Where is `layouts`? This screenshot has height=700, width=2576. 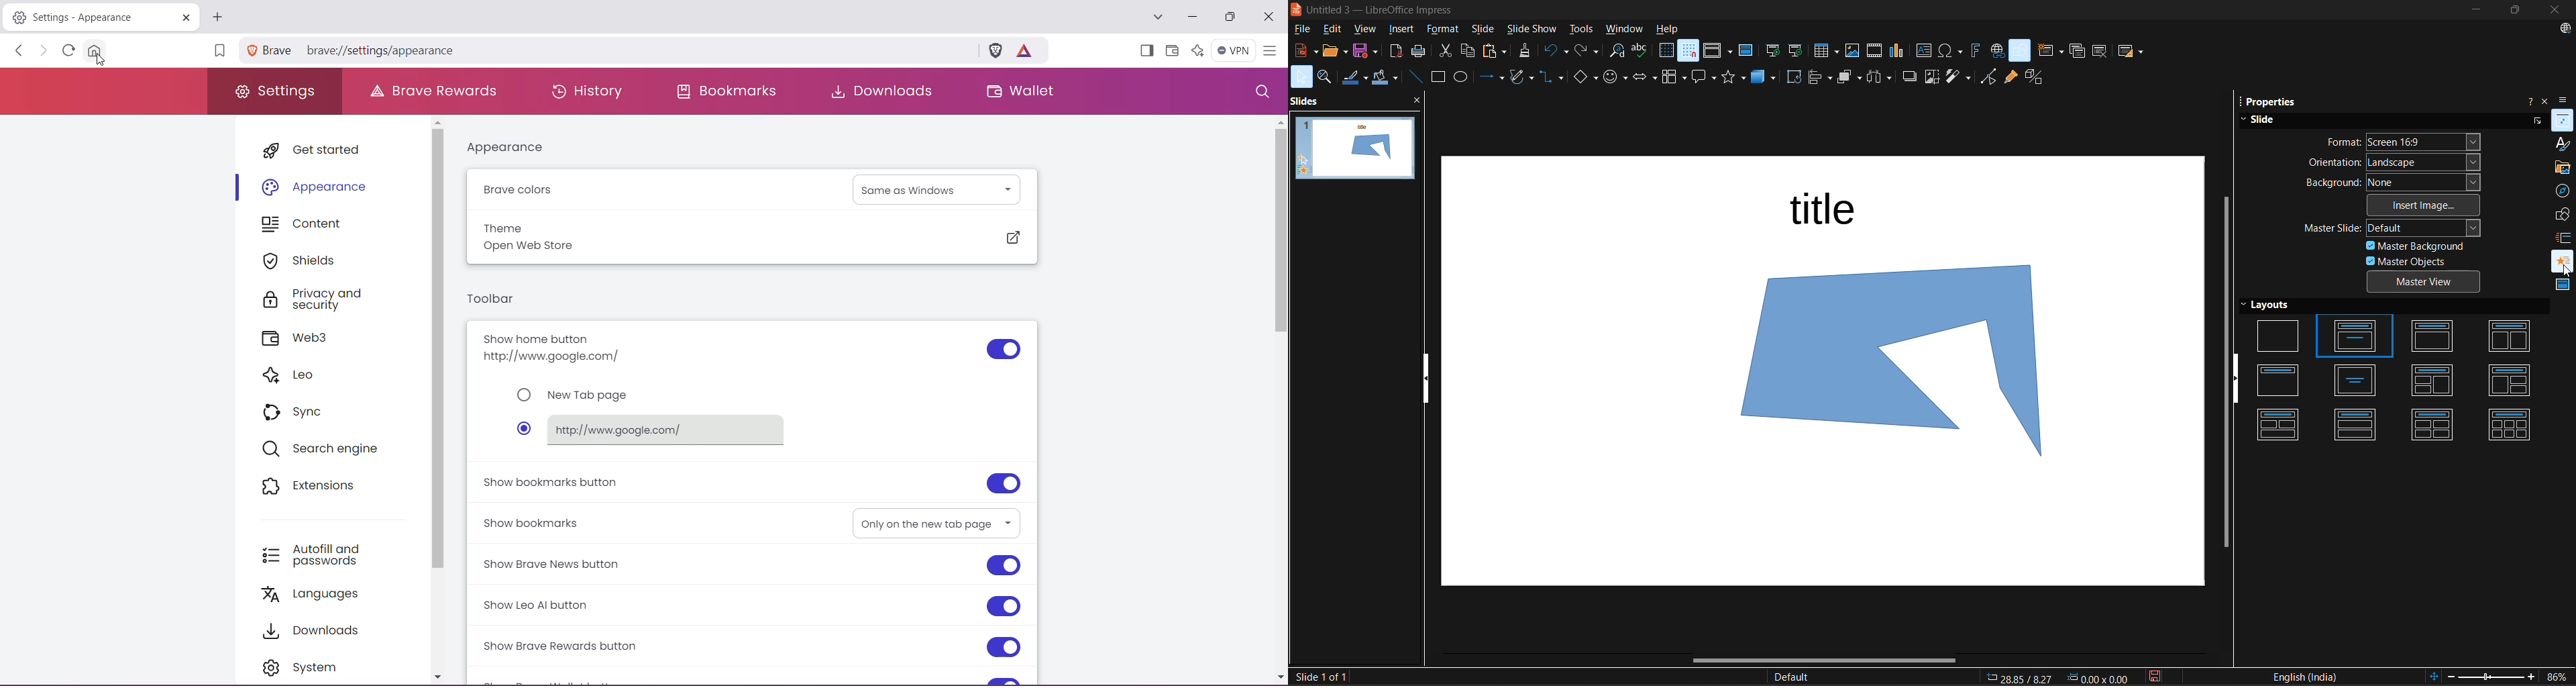
layouts is located at coordinates (2397, 371).